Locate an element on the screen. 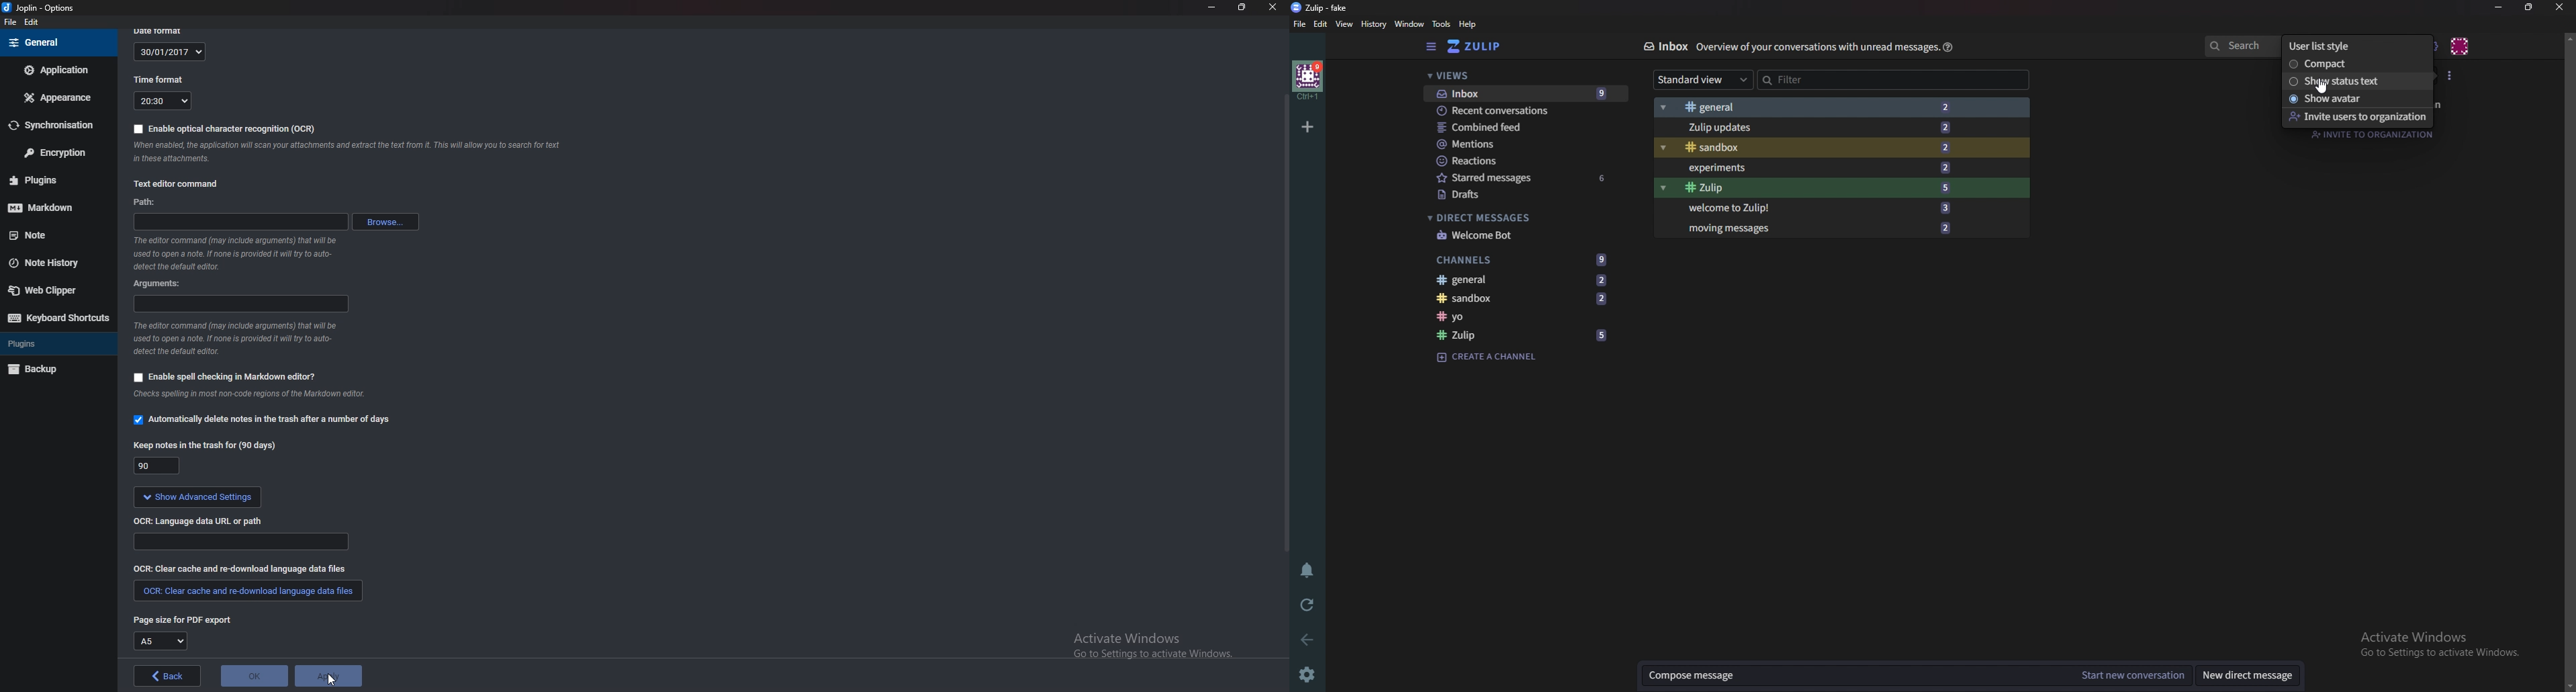 This screenshot has width=2576, height=700. date format is located at coordinates (163, 31).